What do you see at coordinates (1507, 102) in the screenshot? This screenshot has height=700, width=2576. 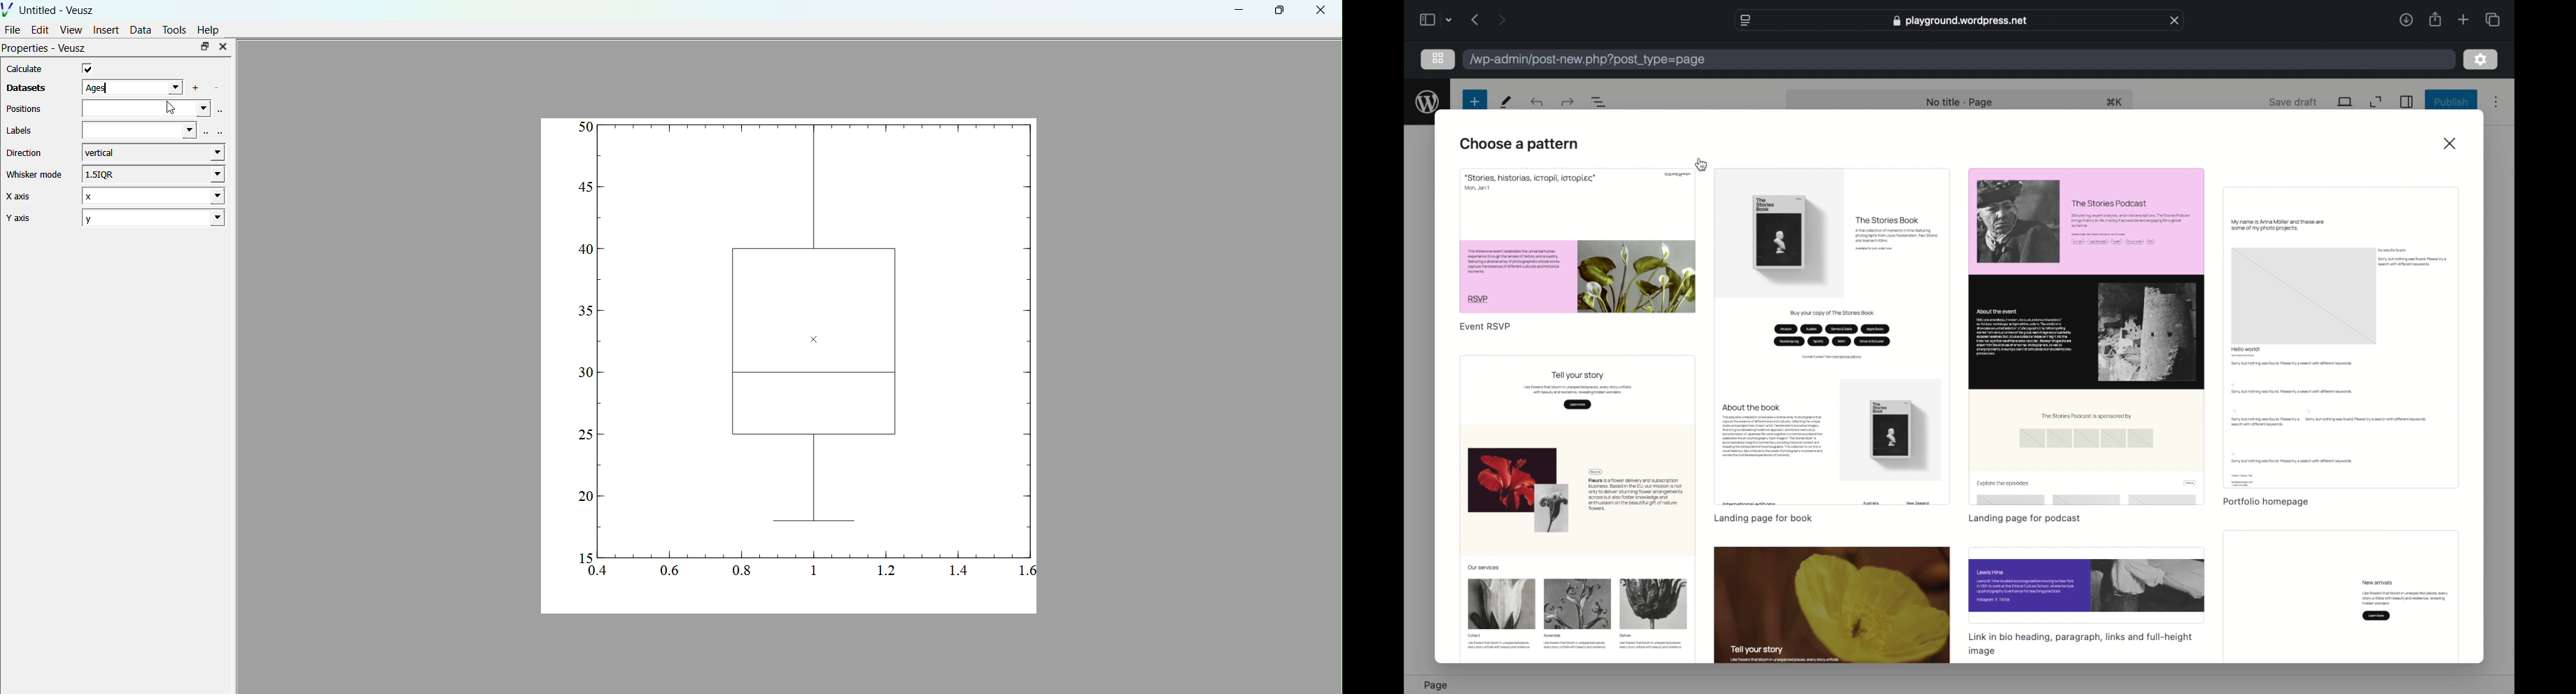 I see `tools` at bounding box center [1507, 102].